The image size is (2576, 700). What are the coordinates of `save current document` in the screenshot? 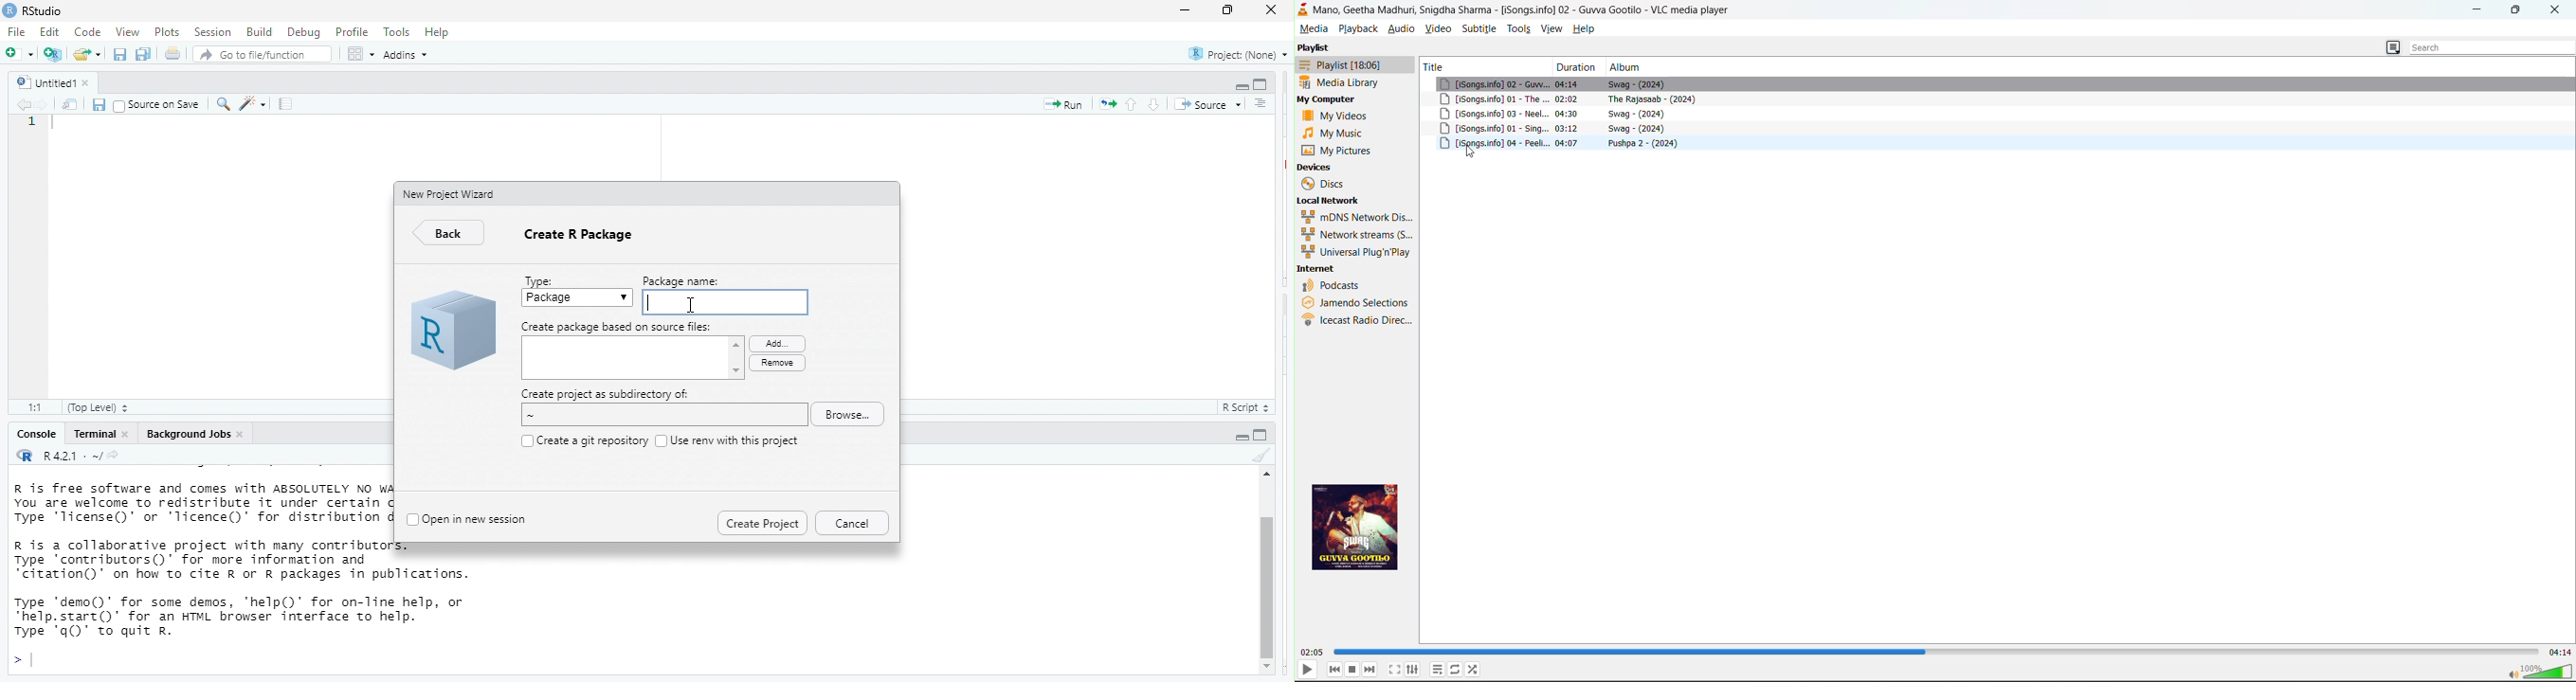 It's located at (100, 104).